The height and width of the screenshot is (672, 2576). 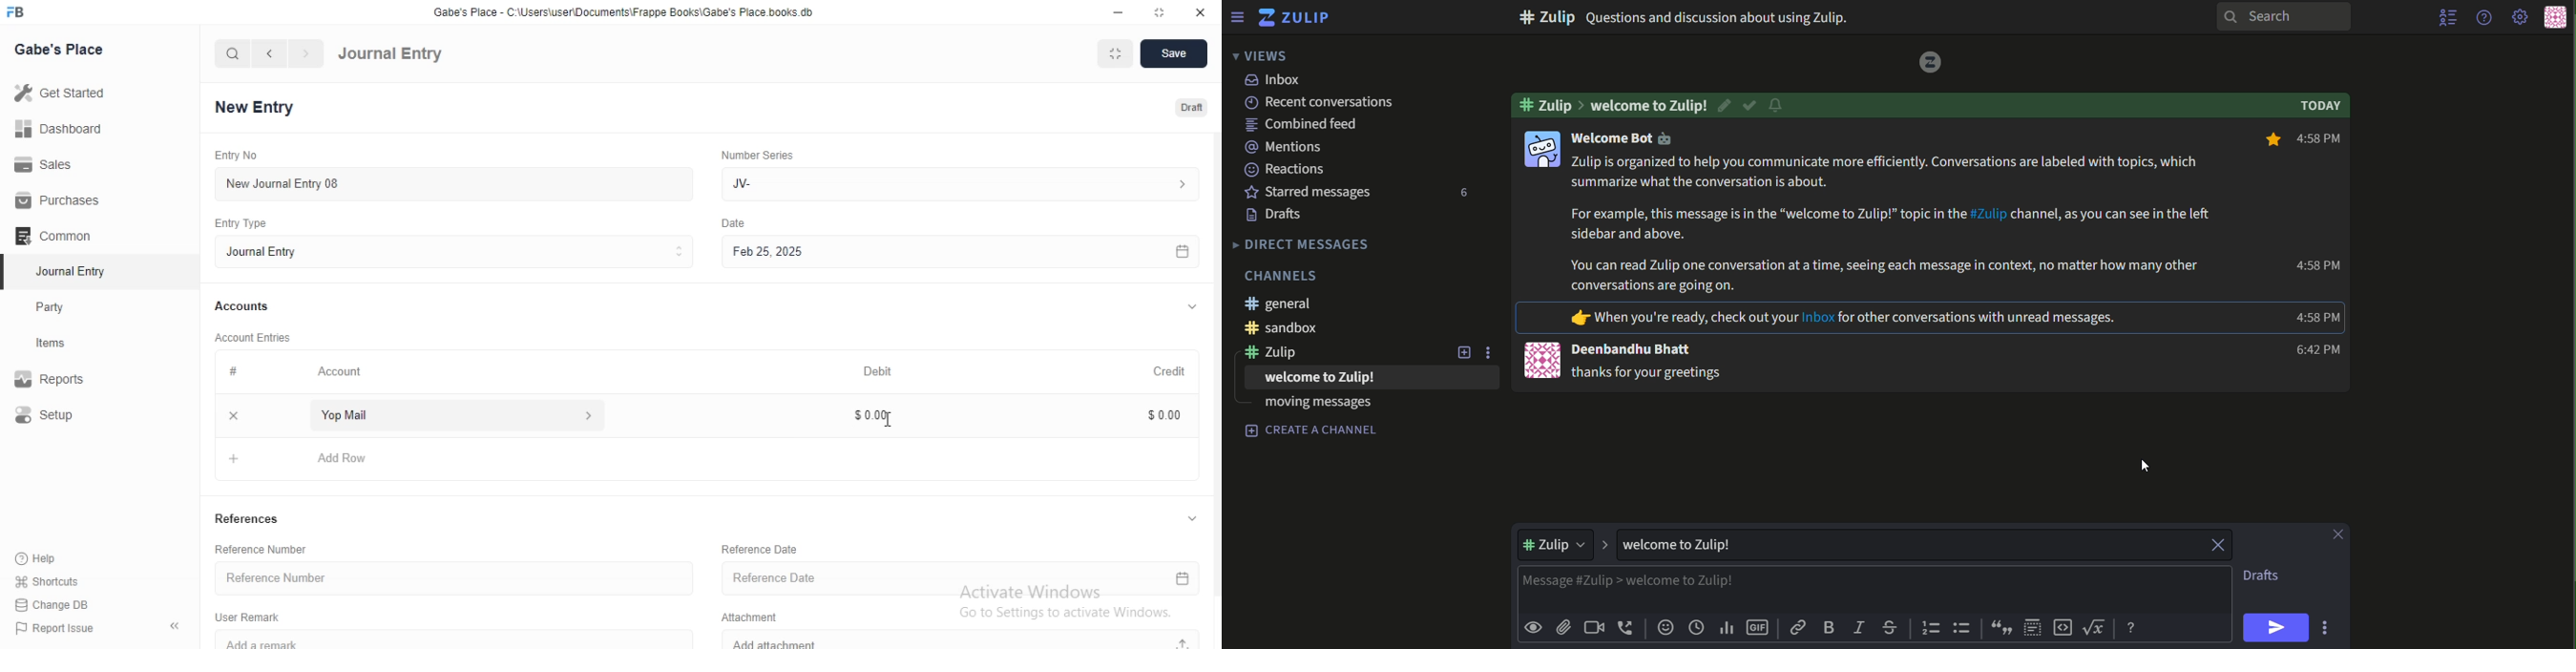 I want to click on Menu, so click(x=1237, y=16).